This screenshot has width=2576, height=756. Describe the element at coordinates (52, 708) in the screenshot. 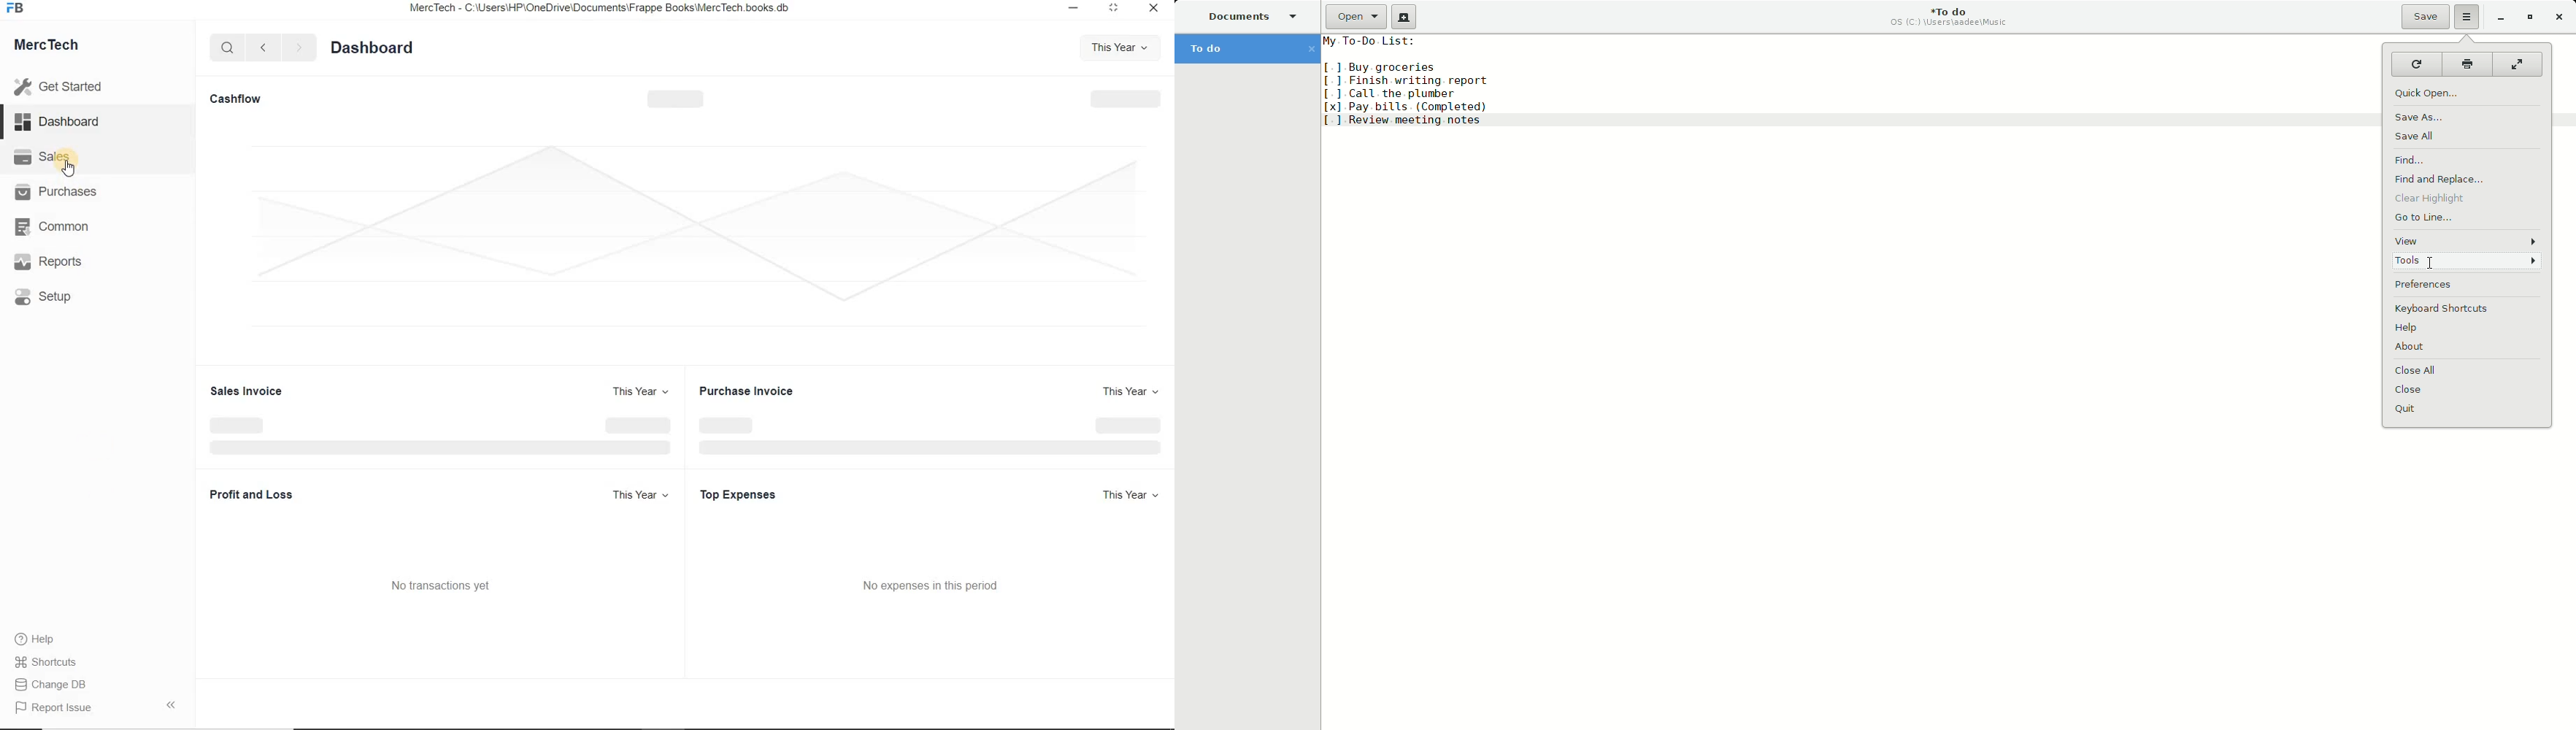

I see `Report Issue` at that location.